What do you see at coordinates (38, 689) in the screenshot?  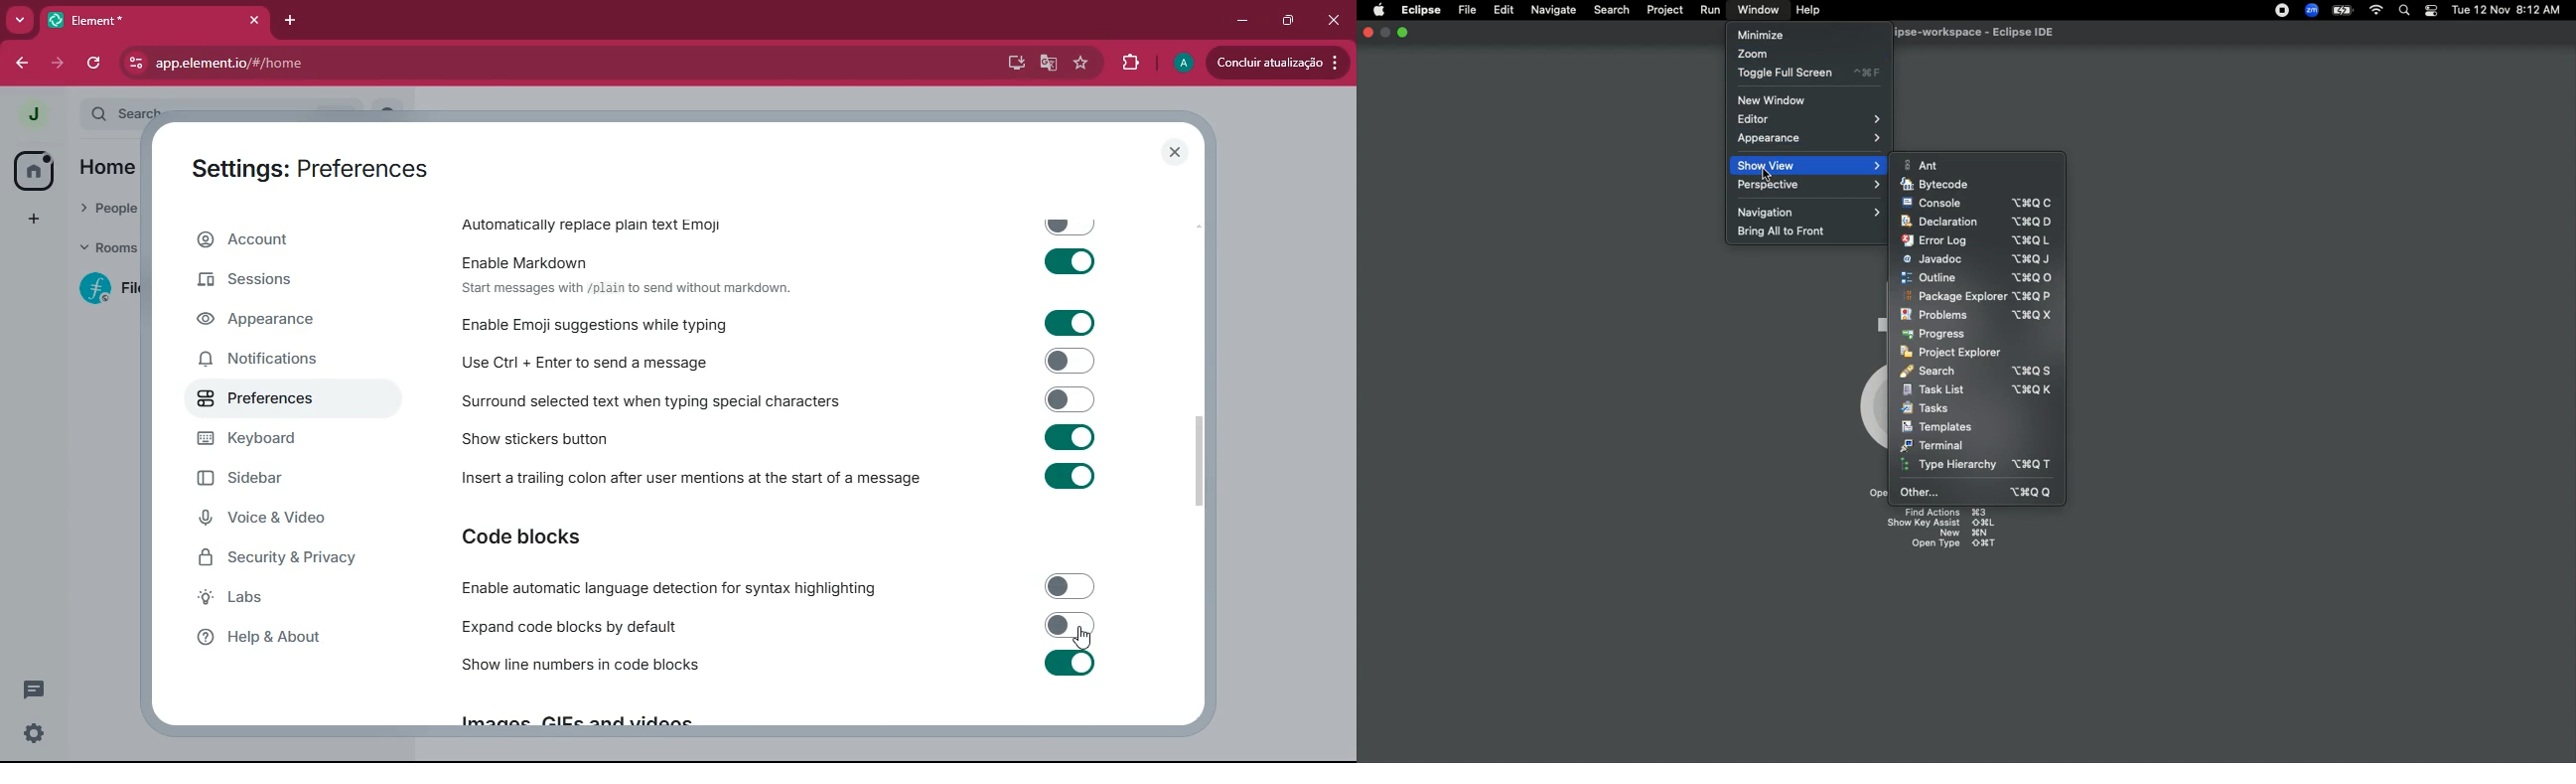 I see `messages` at bounding box center [38, 689].